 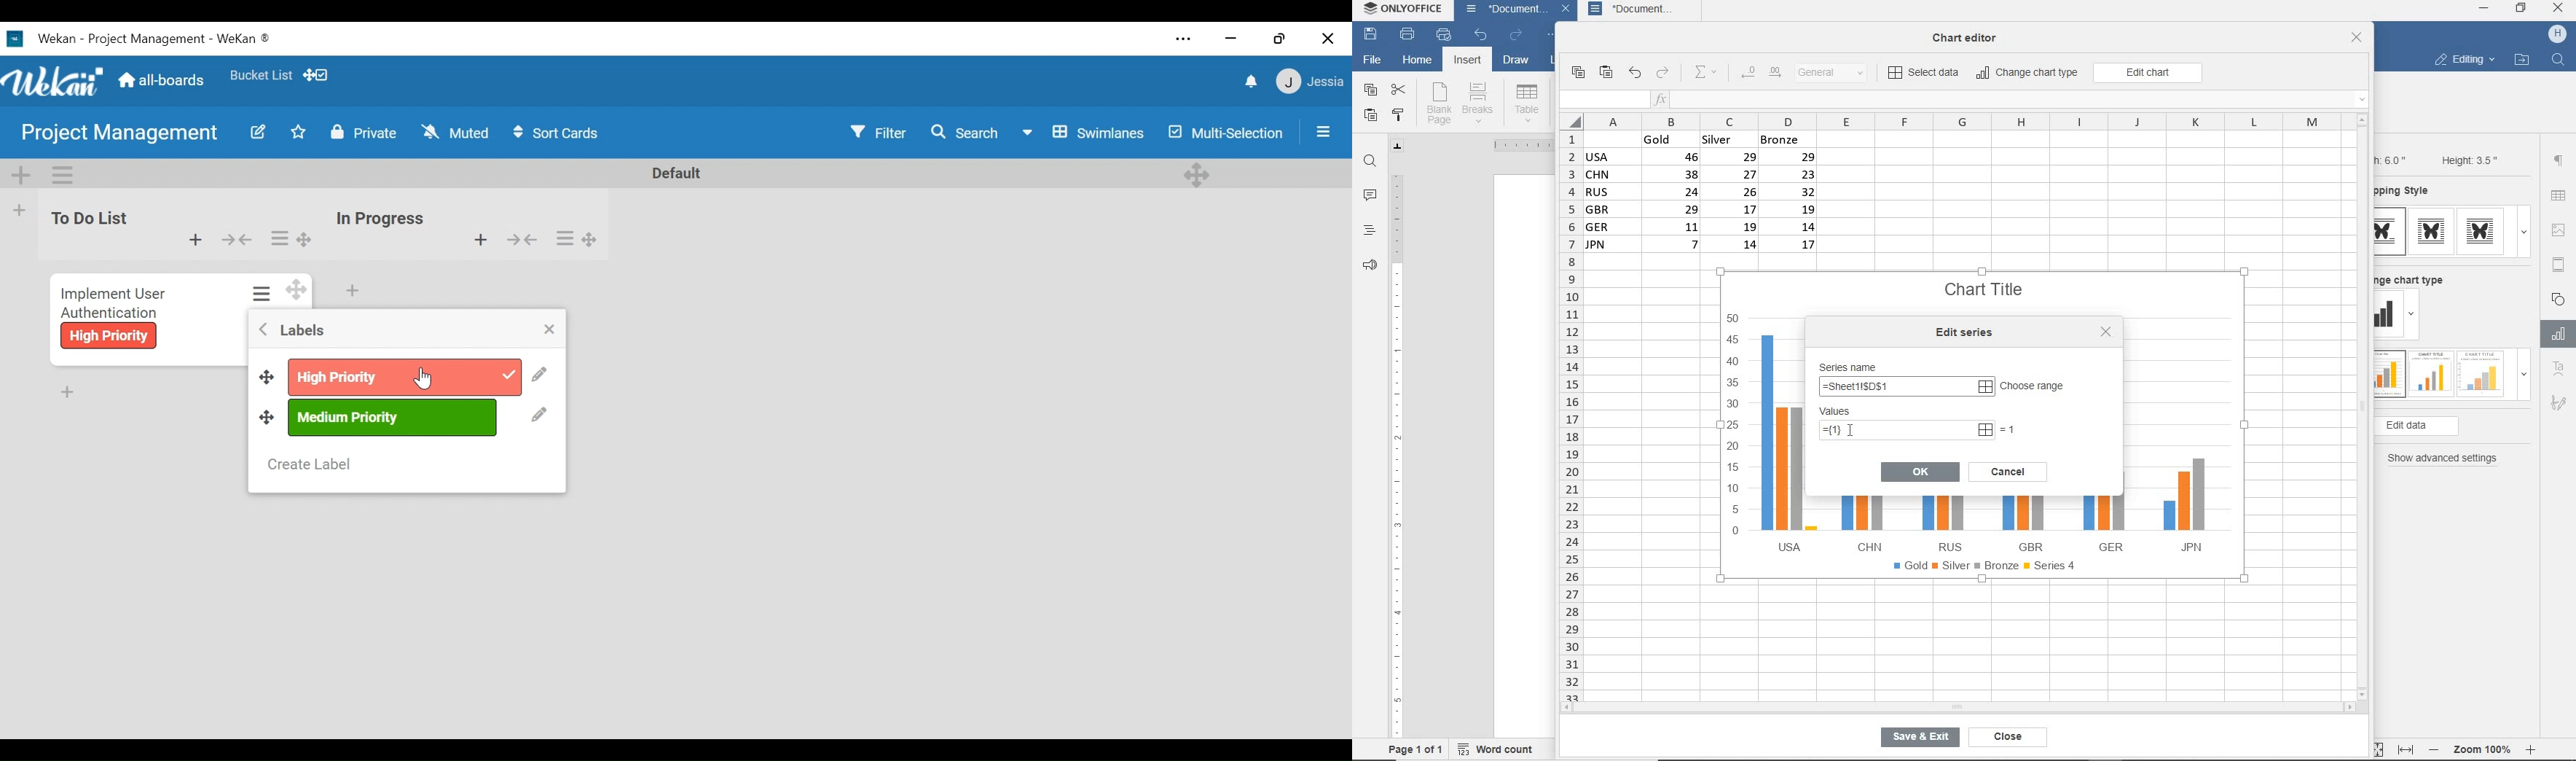 What do you see at coordinates (368, 133) in the screenshot?
I see `Private` at bounding box center [368, 133].